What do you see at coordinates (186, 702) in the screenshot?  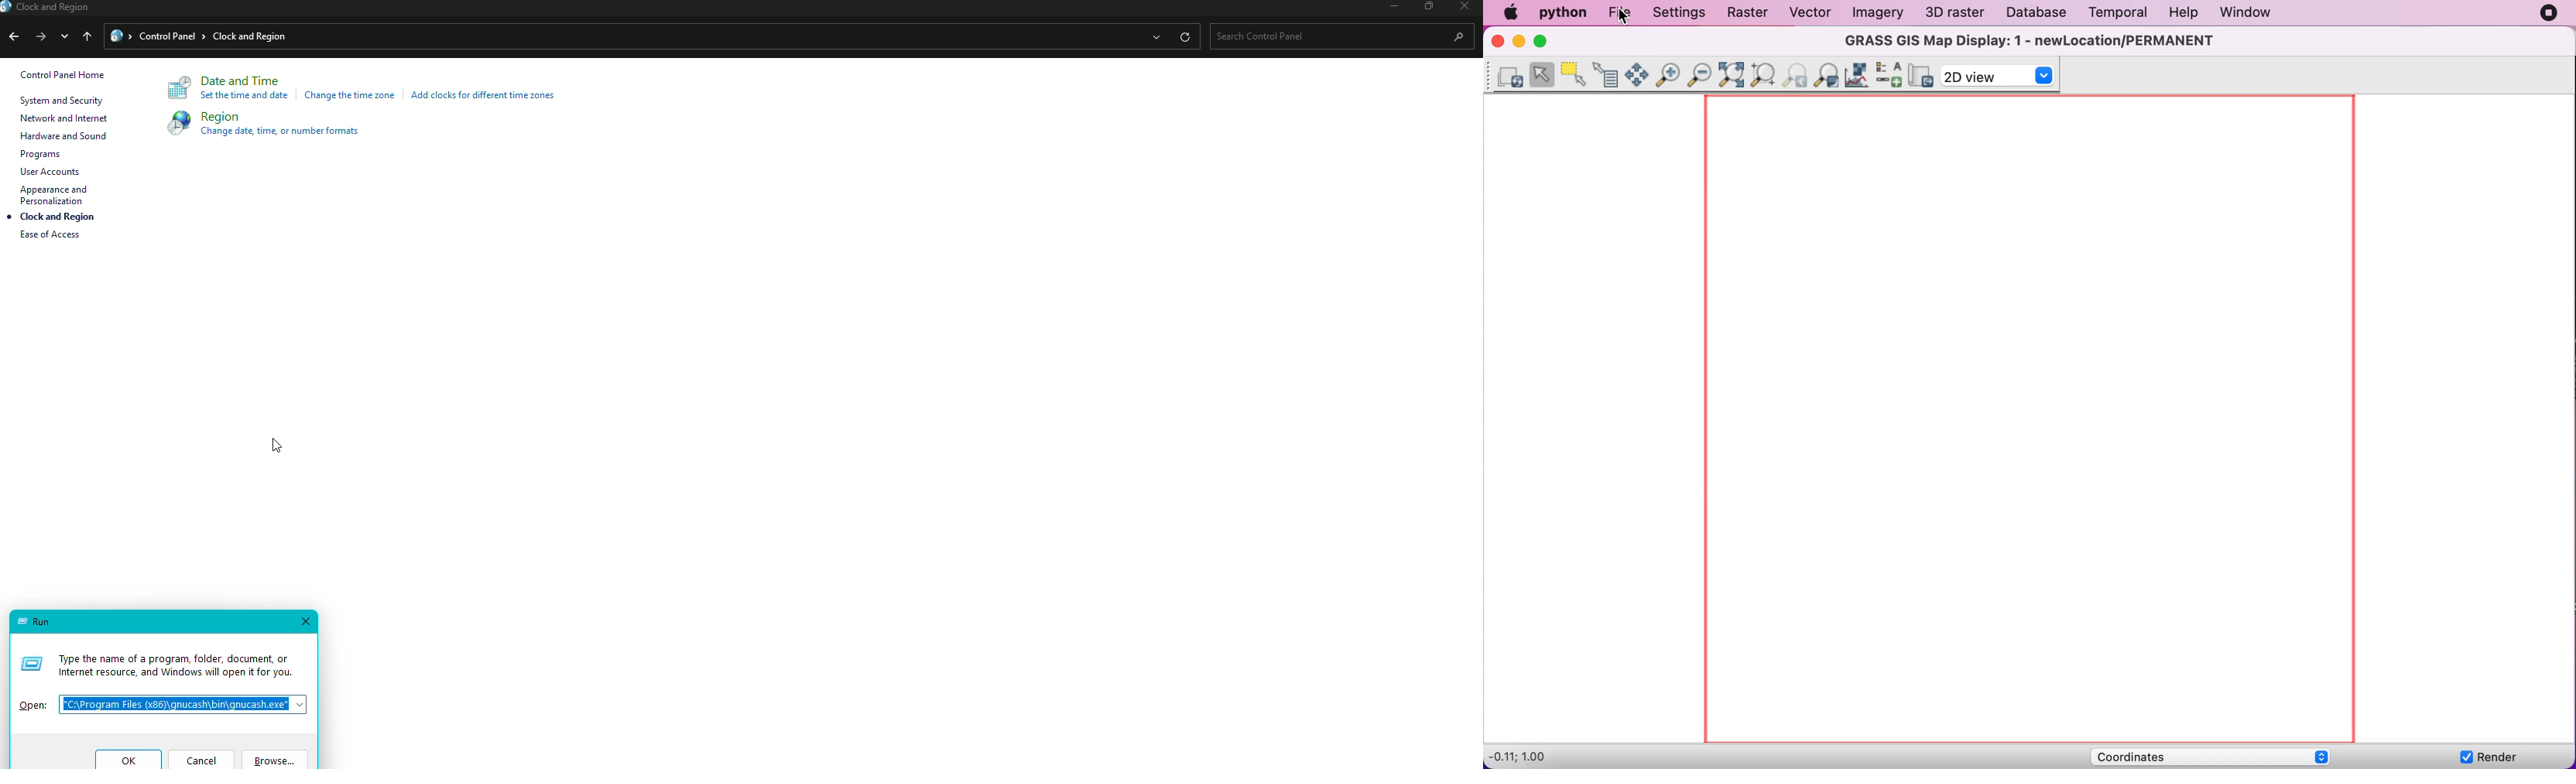 I see `File path` at bounding box center [186, 702].